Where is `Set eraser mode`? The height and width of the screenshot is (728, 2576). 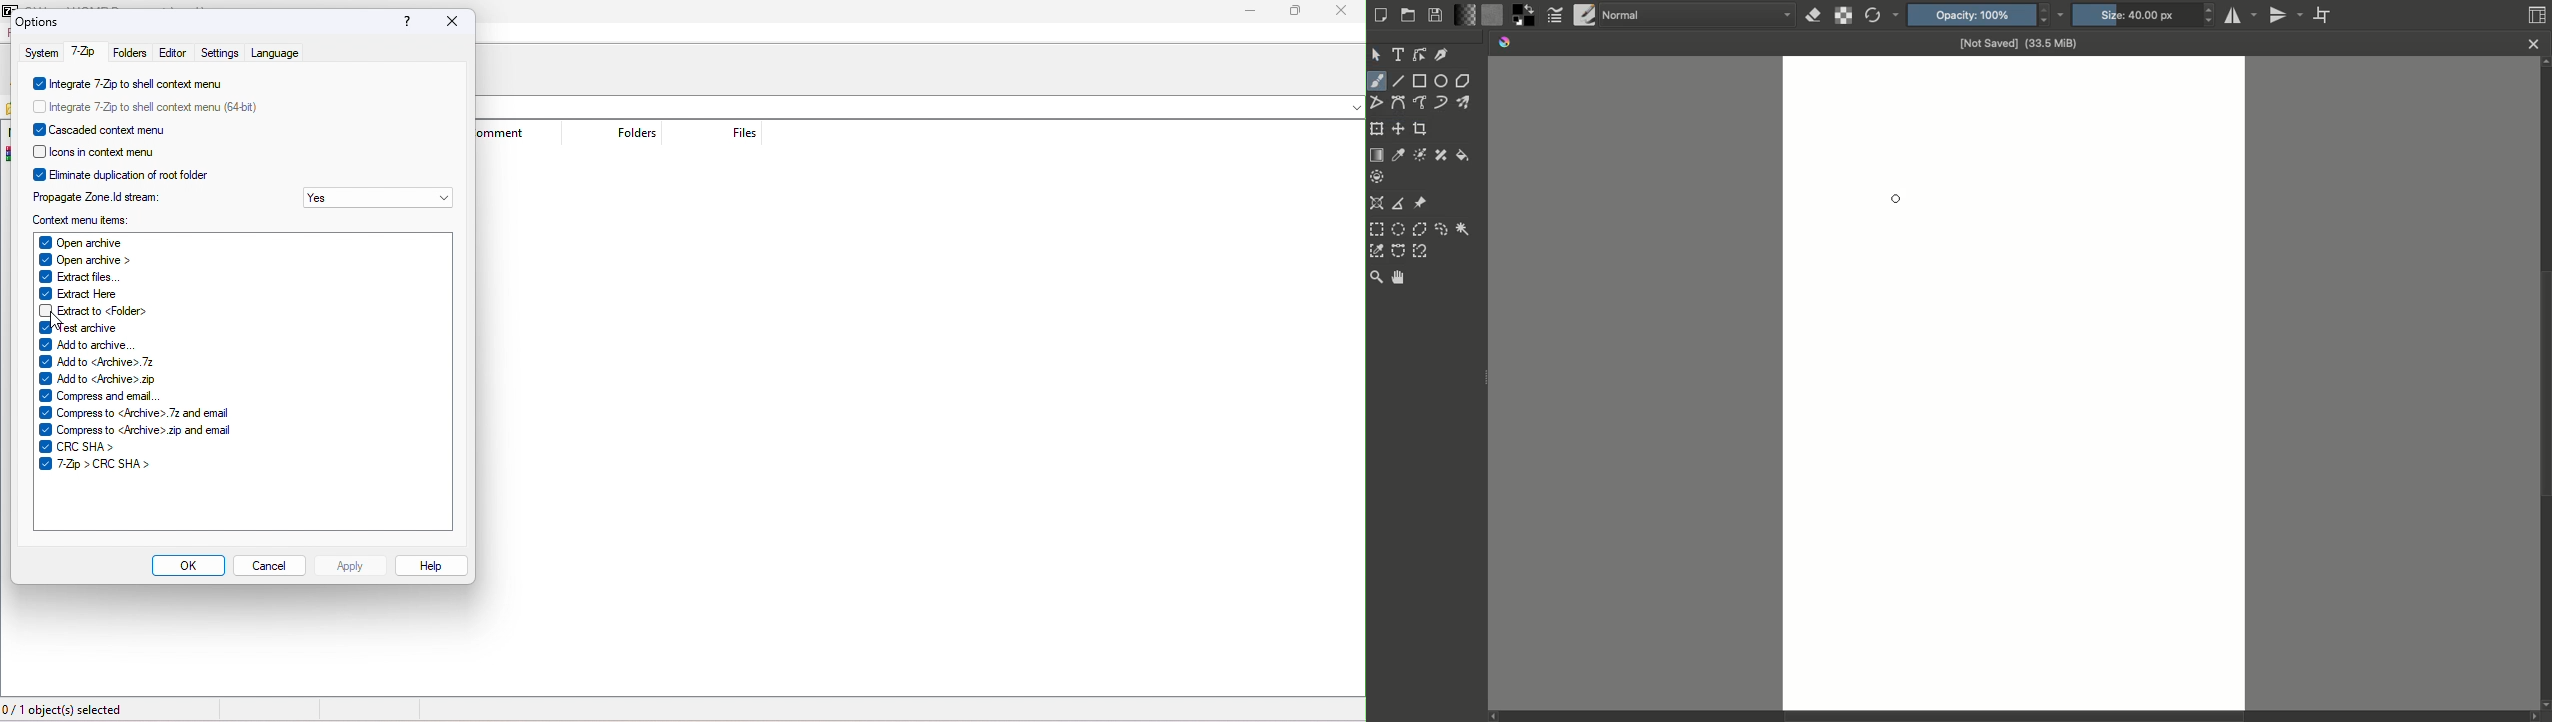 Set eraser mode is located at coordinates (1812, 17).